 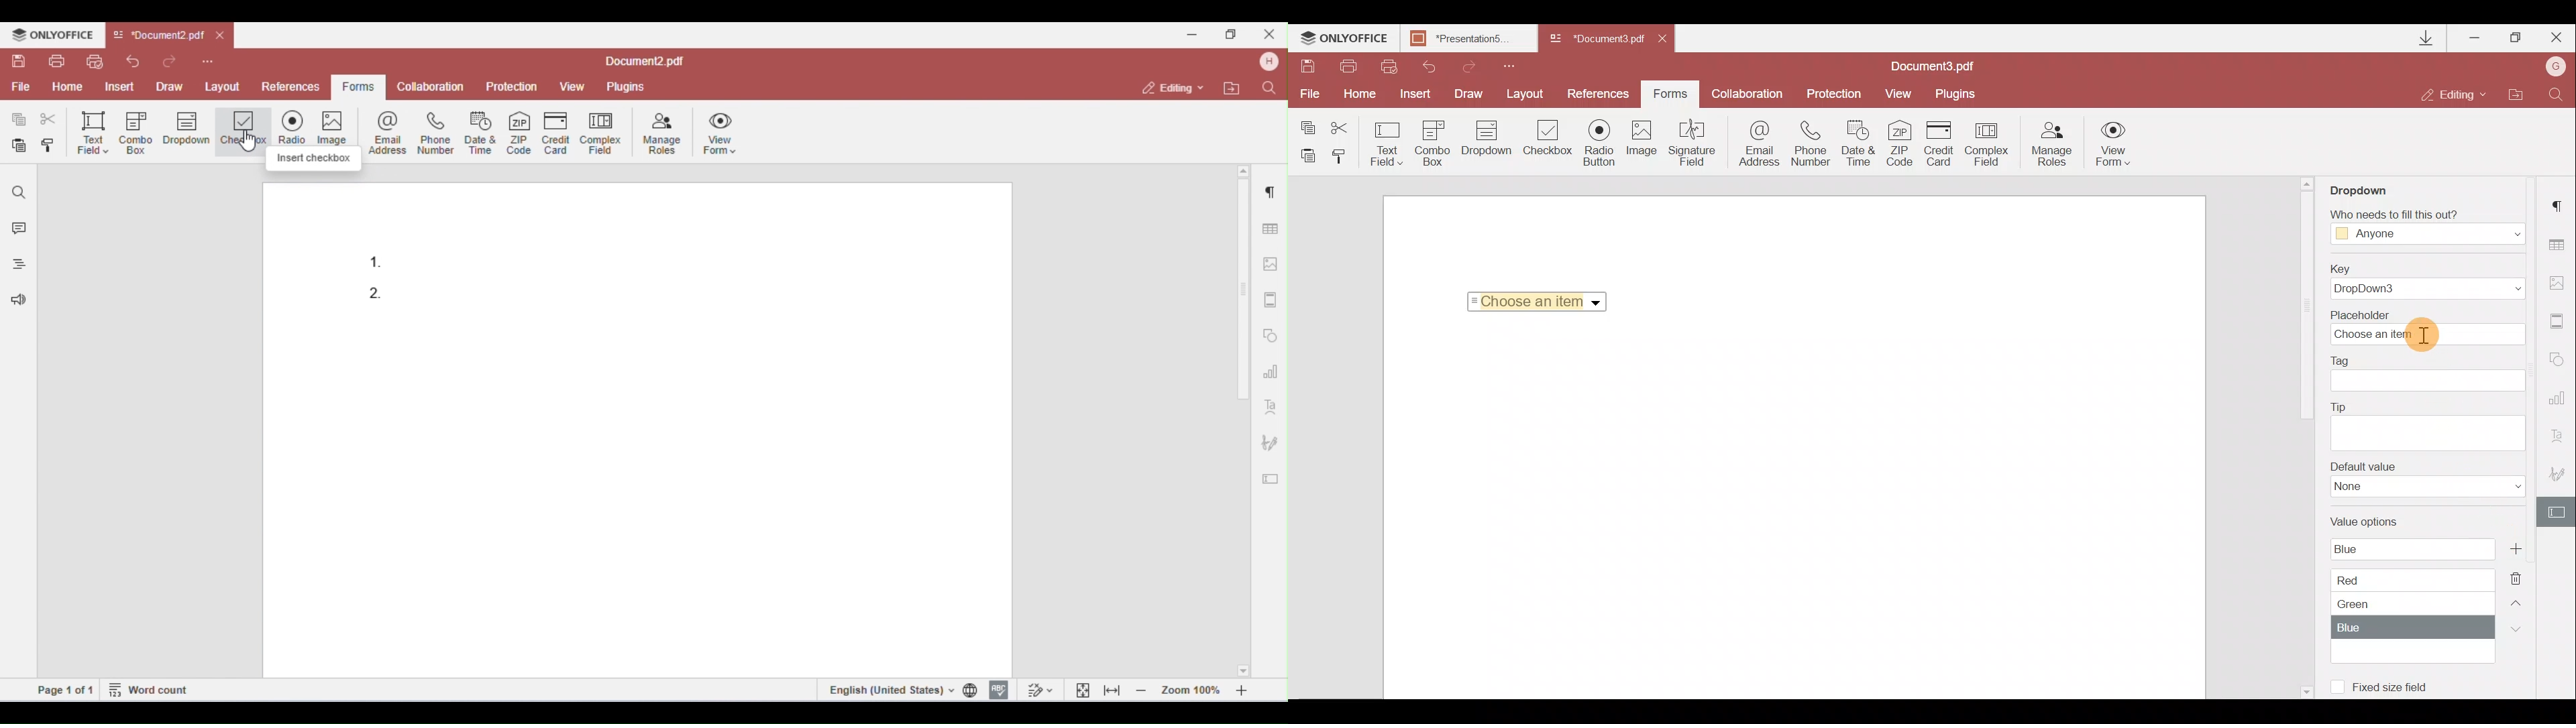 What do you see at coordinates (1988, 143) in the screenshot?
I see `Complex field` at bounding box center [1988, 143].